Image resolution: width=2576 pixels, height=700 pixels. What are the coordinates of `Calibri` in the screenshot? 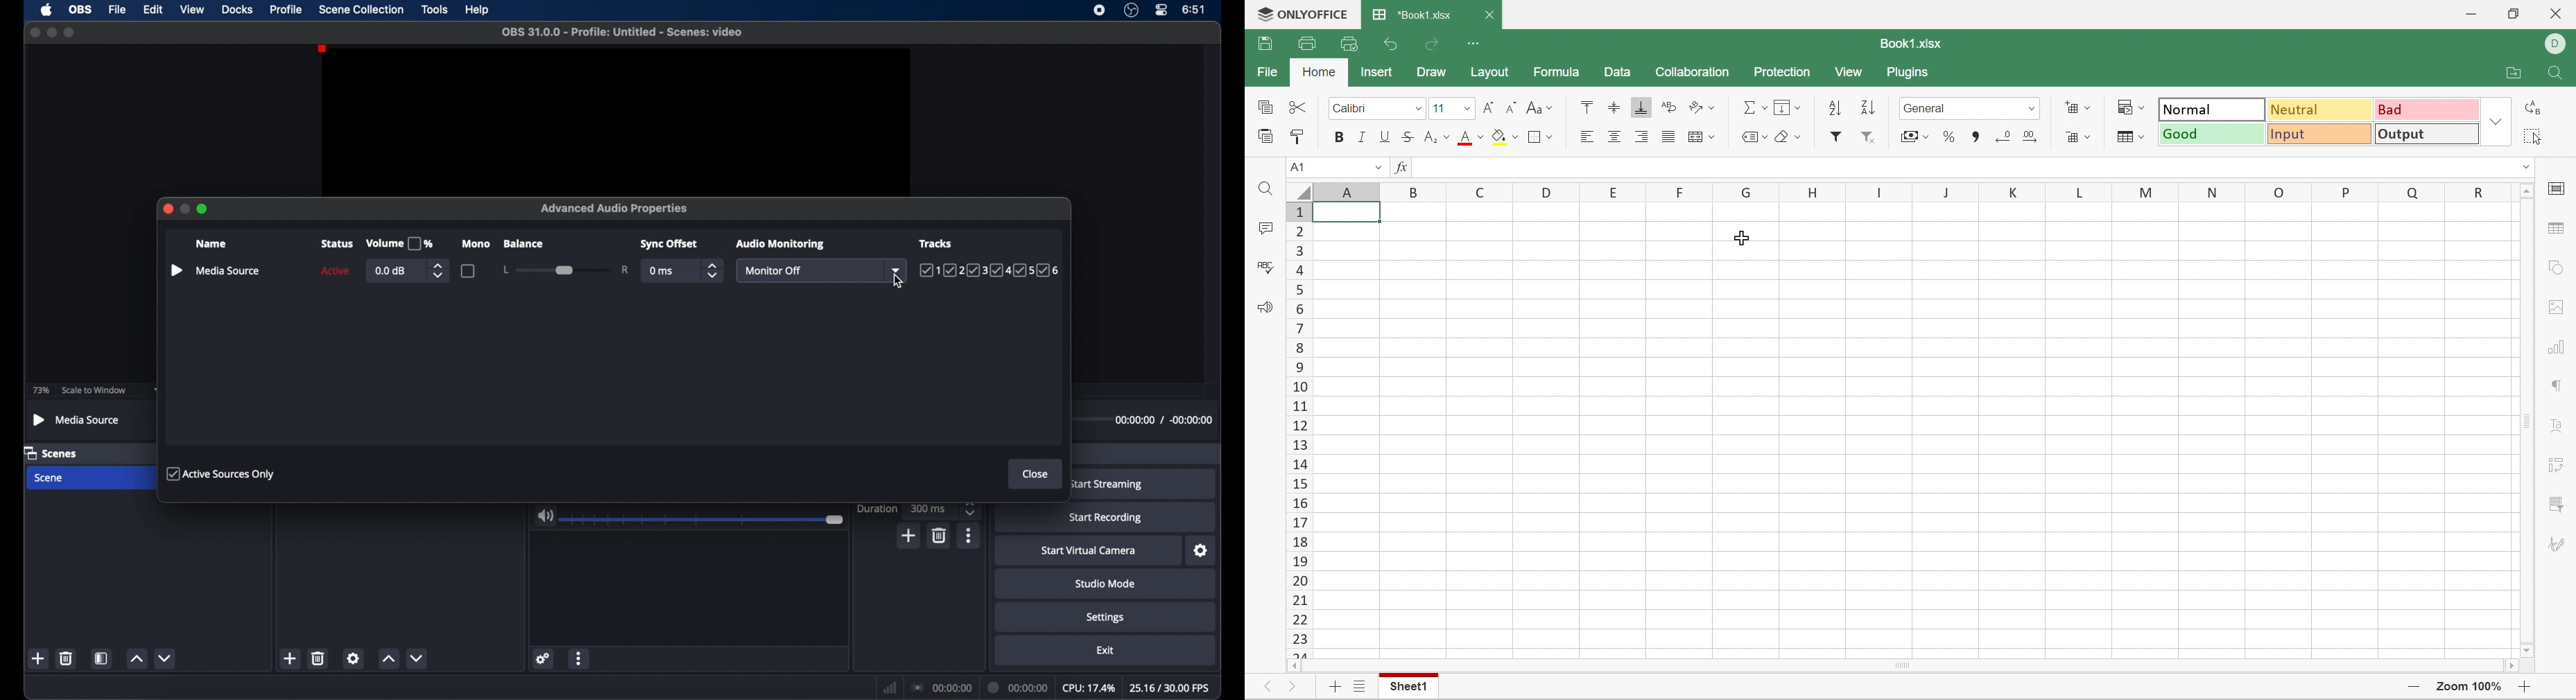 It's located at (1363, 109).